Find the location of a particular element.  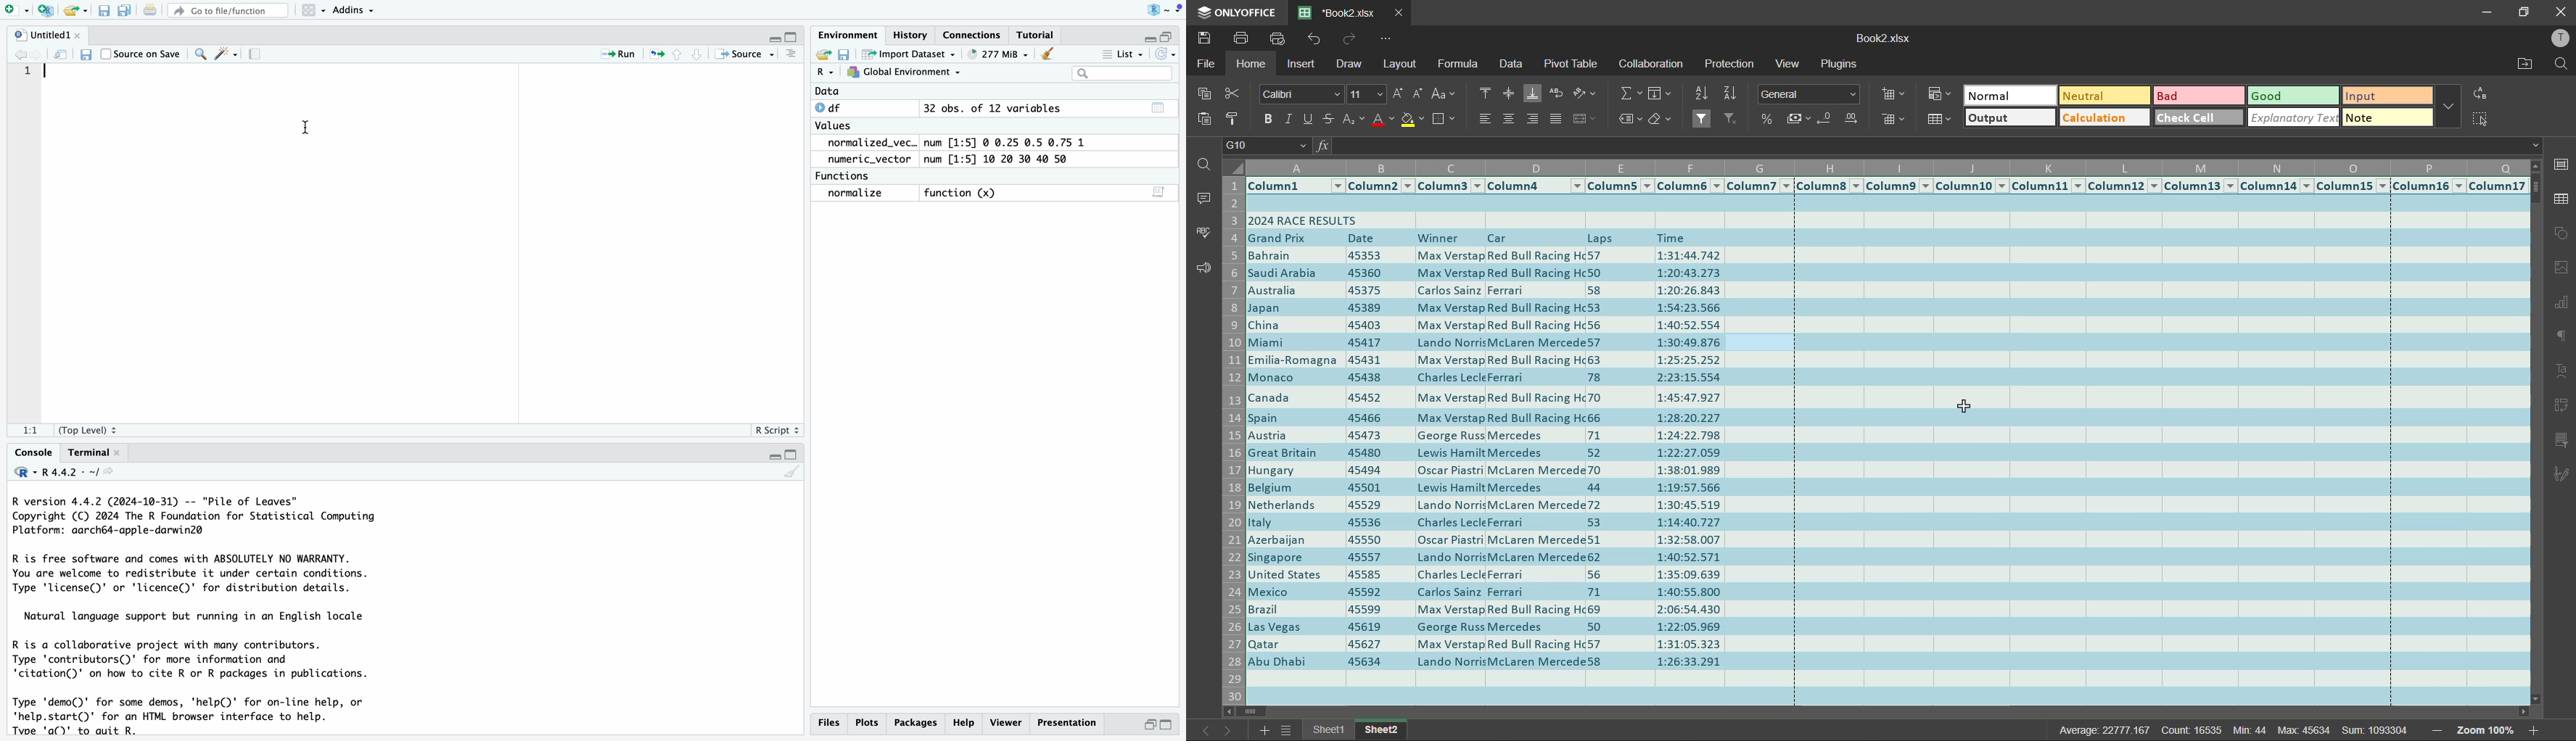

save is located at coordinates (87, 54).